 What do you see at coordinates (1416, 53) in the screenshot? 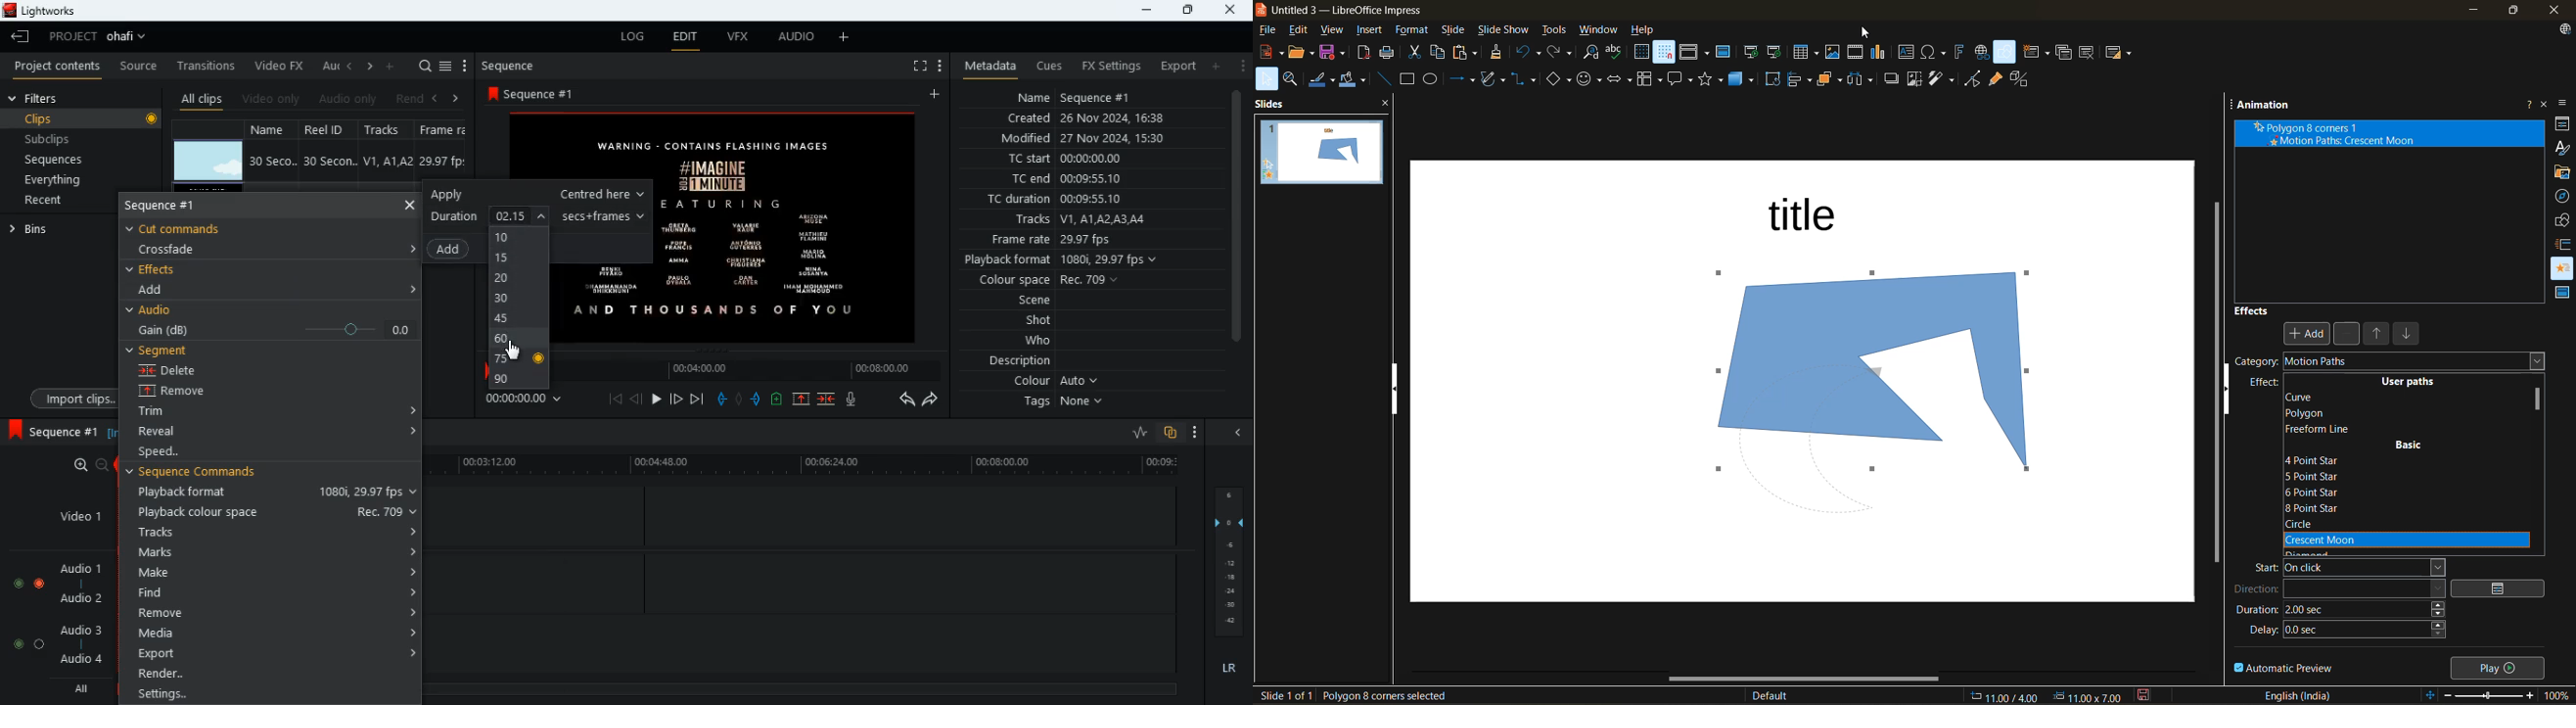
I see `cut` at bounding box center [1416, 53].